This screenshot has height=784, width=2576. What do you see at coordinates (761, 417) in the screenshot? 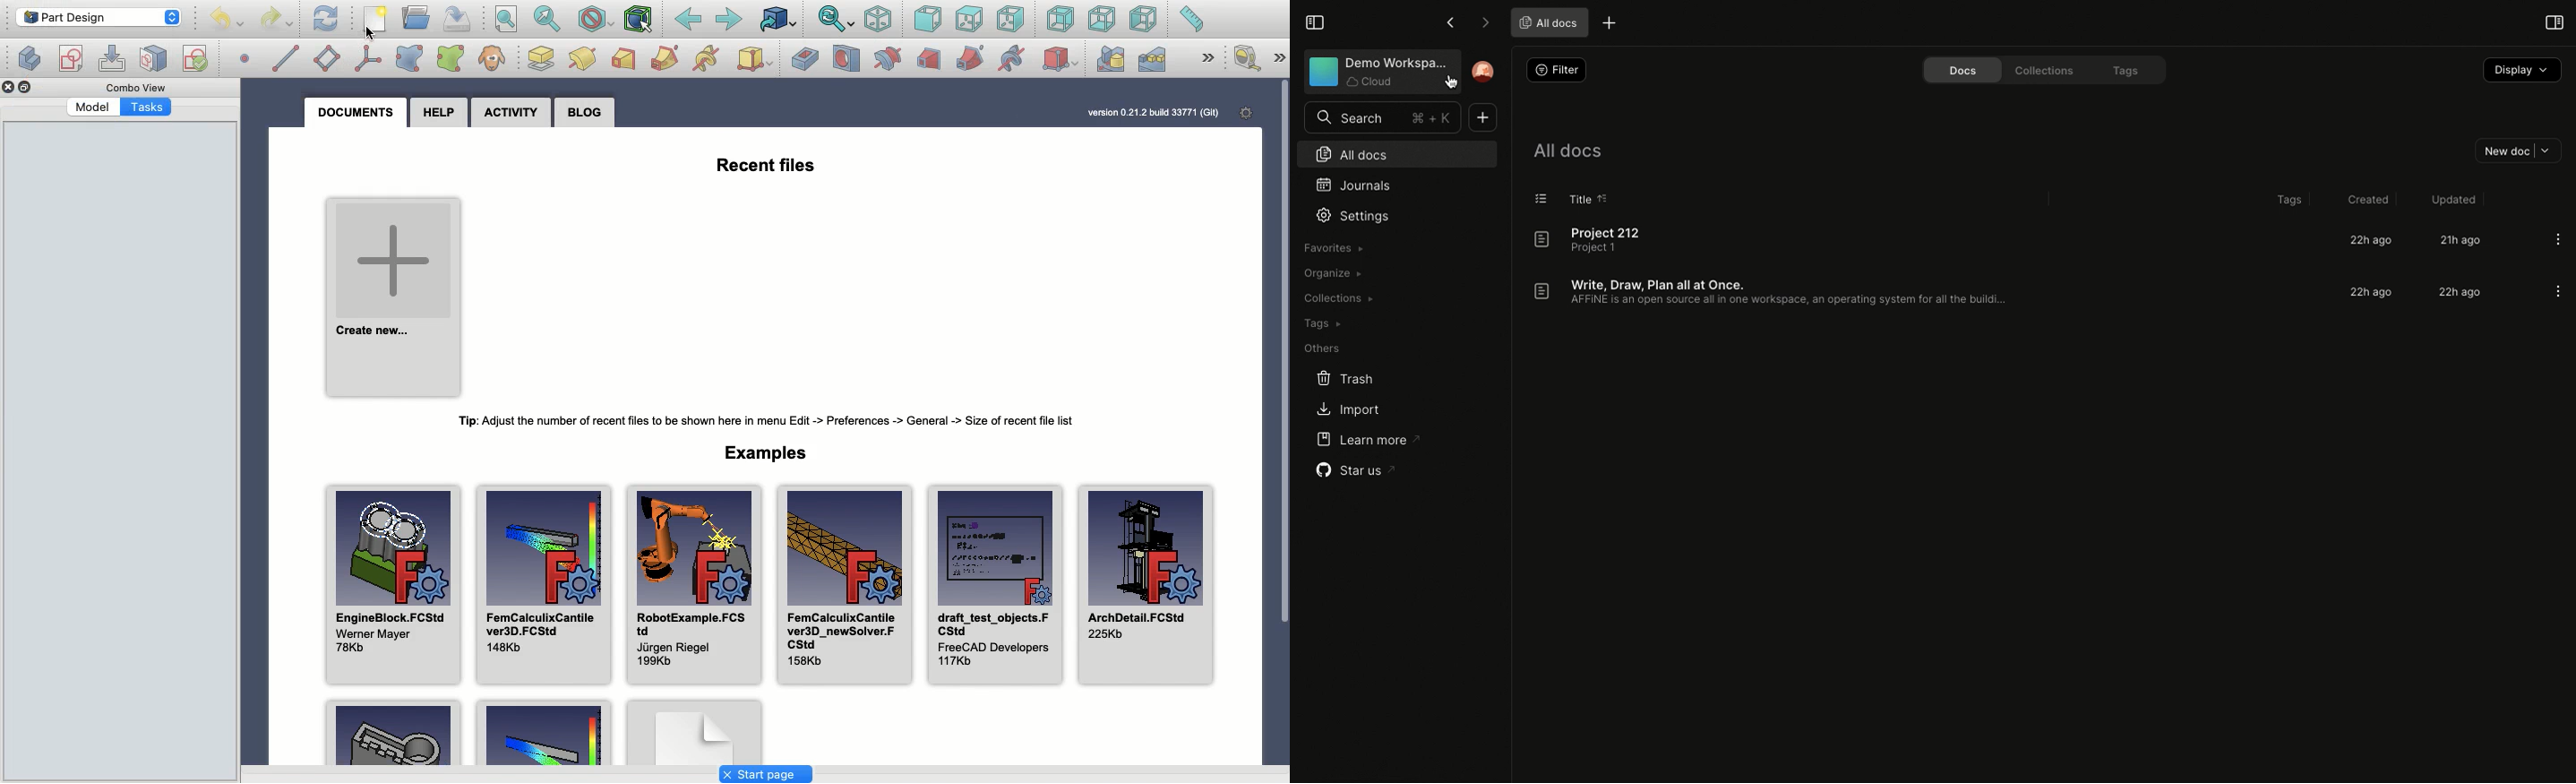
I see `Tip: Adjust the number of recent files to be shown here in menu Edit -> Preferences -> General -> Size of recent file list` at bounding box center [761, 417].